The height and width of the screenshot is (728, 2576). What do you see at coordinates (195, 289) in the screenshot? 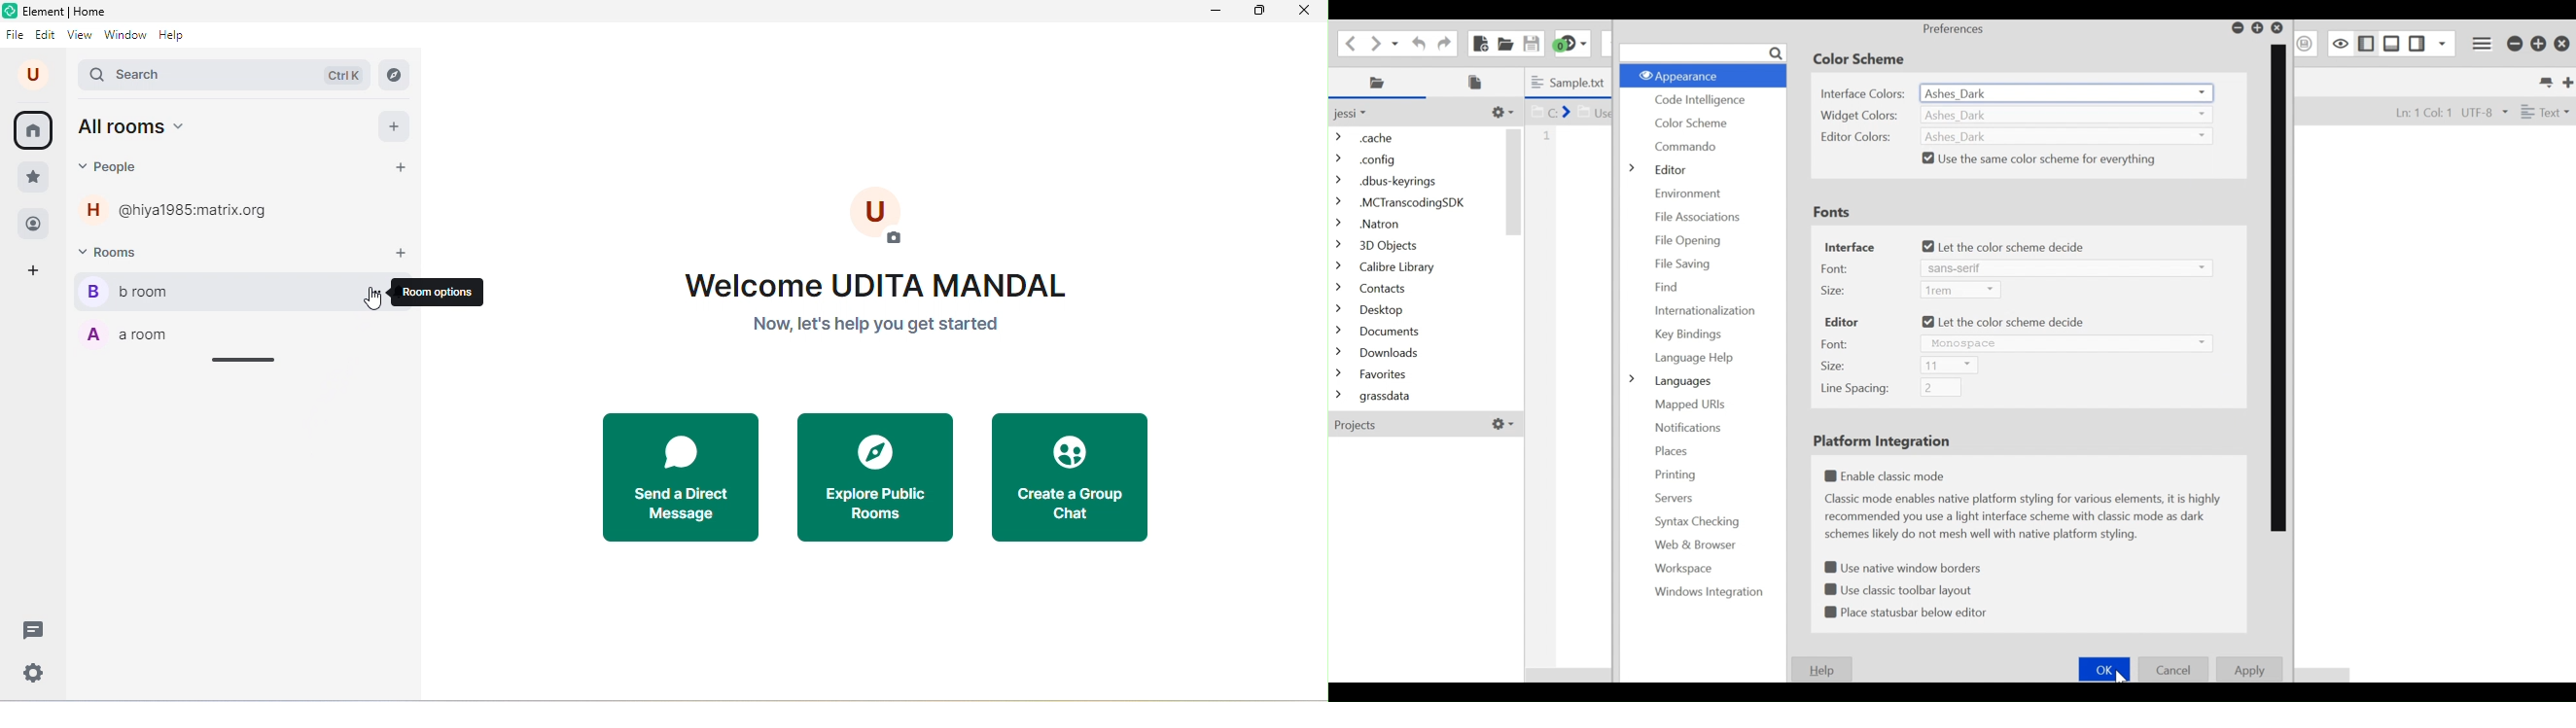
I see `b room` at bounding box center [195, 289].